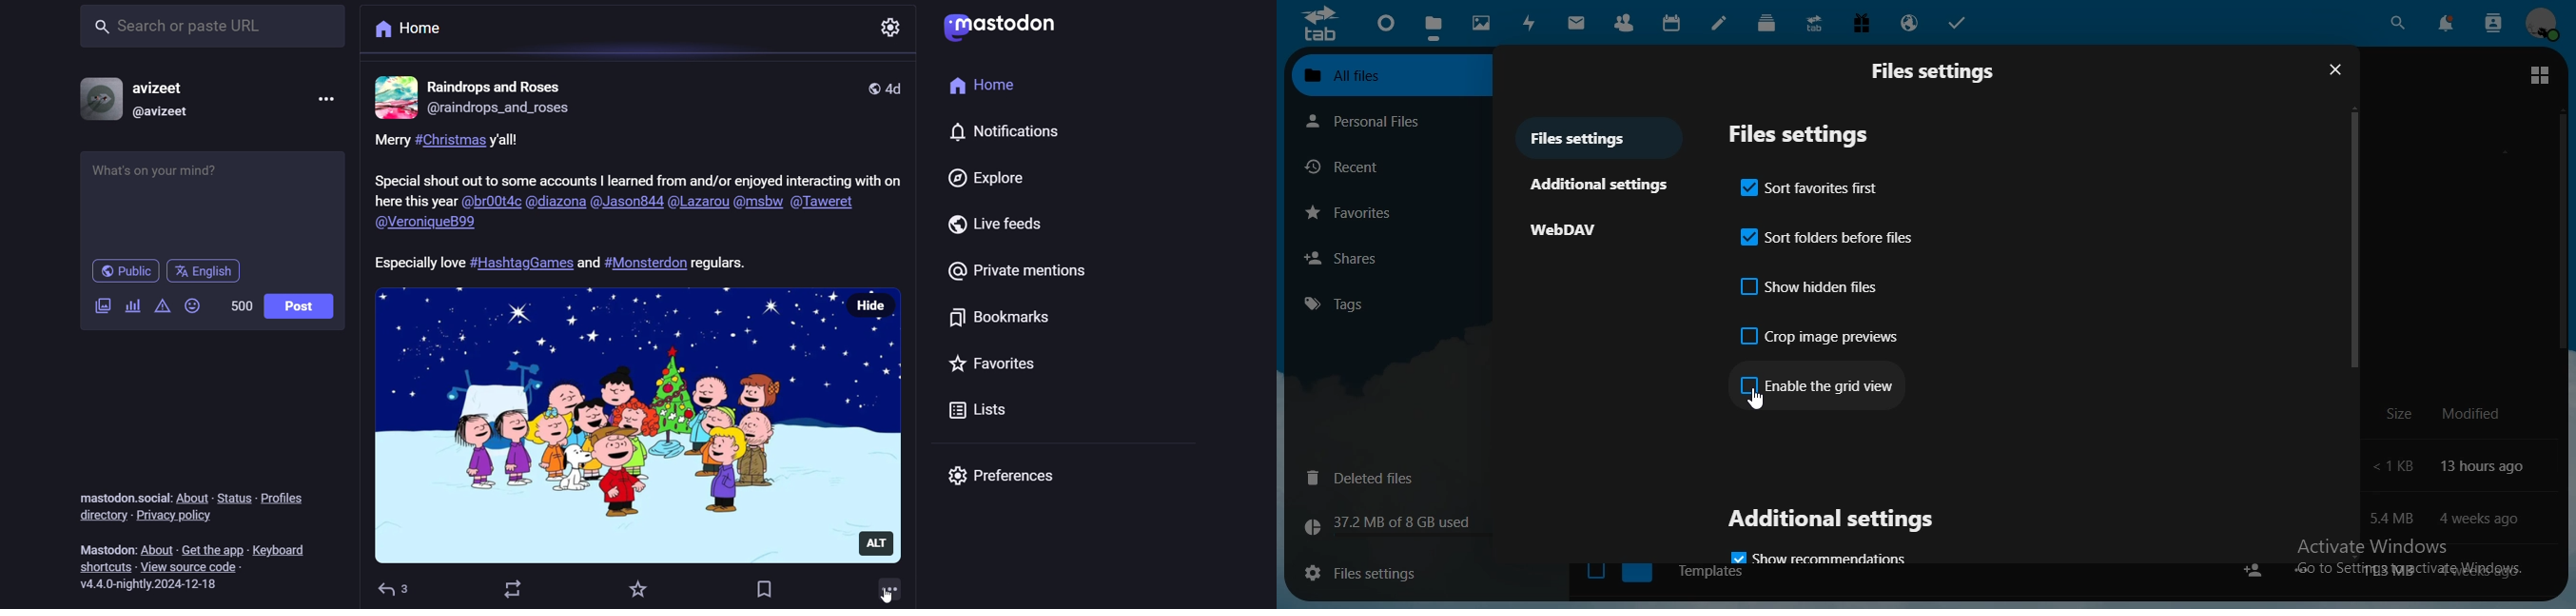 The image size is (2576, 616). What do you see at coordinates (497, 85) in the screenshot?
I see `user` at bounding box center [497, 85].